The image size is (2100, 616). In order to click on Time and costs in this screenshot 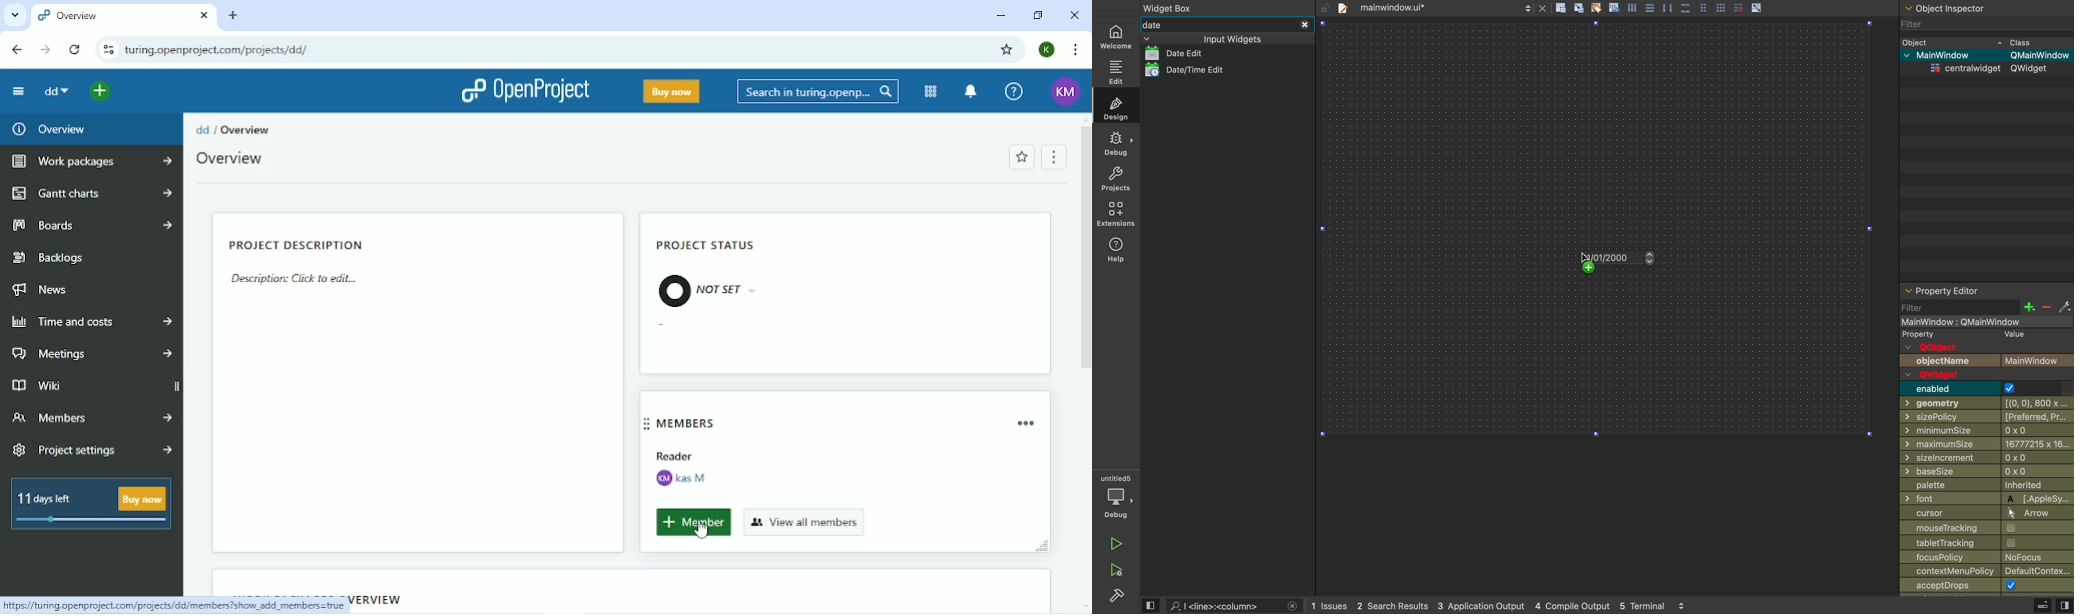, I will do `click(90, 322)`.